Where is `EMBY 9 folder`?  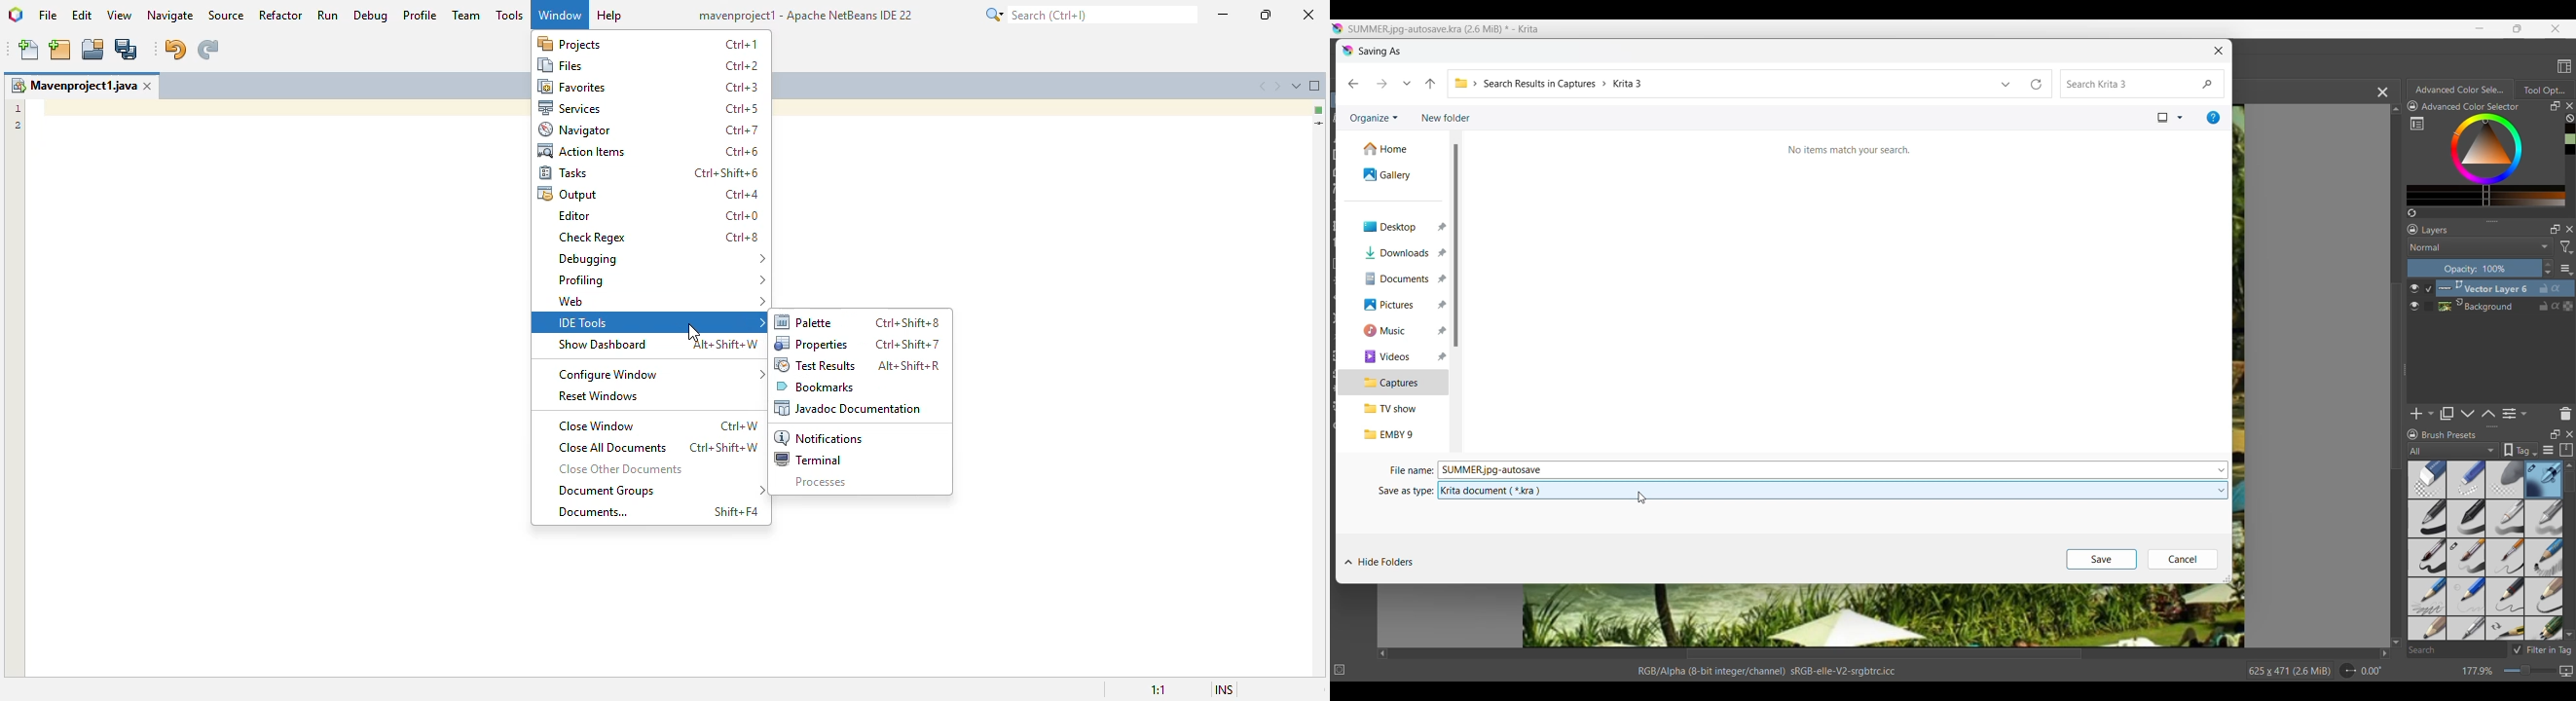 EMBY 9 folder is located at coordinates (1395, 434).